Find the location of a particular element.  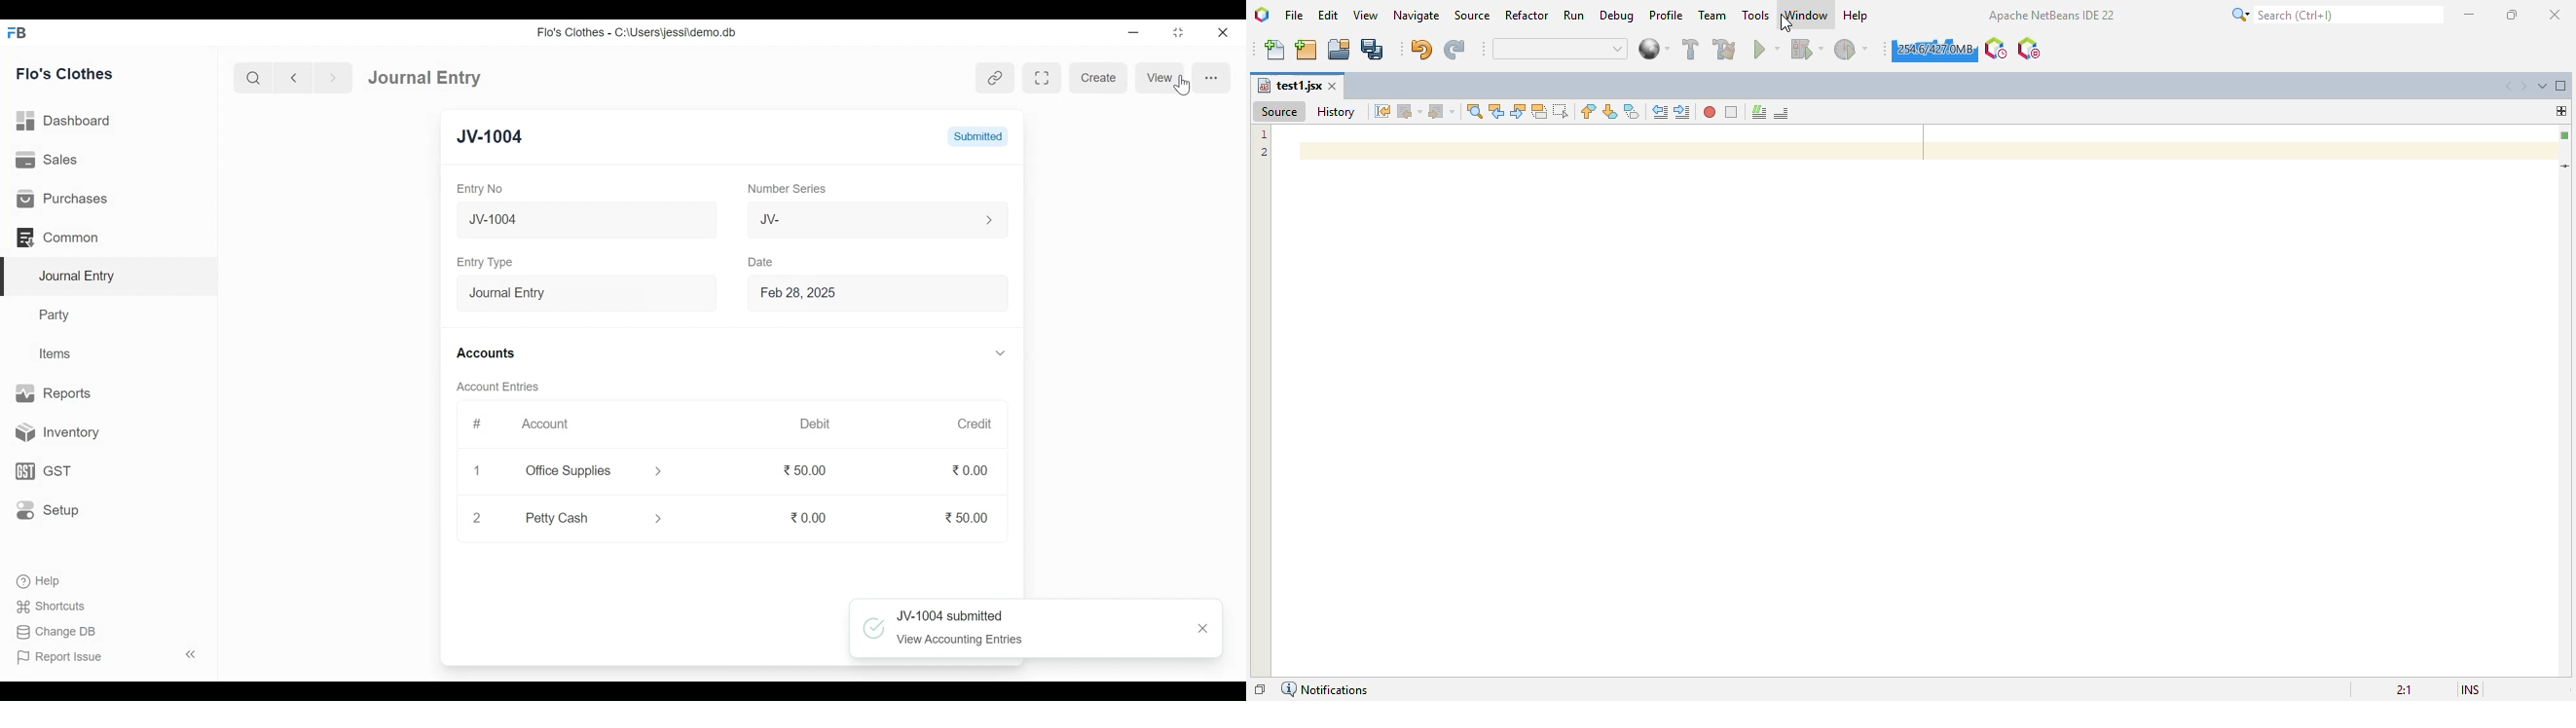

Petty Cash is located at coordinates (577, 517).